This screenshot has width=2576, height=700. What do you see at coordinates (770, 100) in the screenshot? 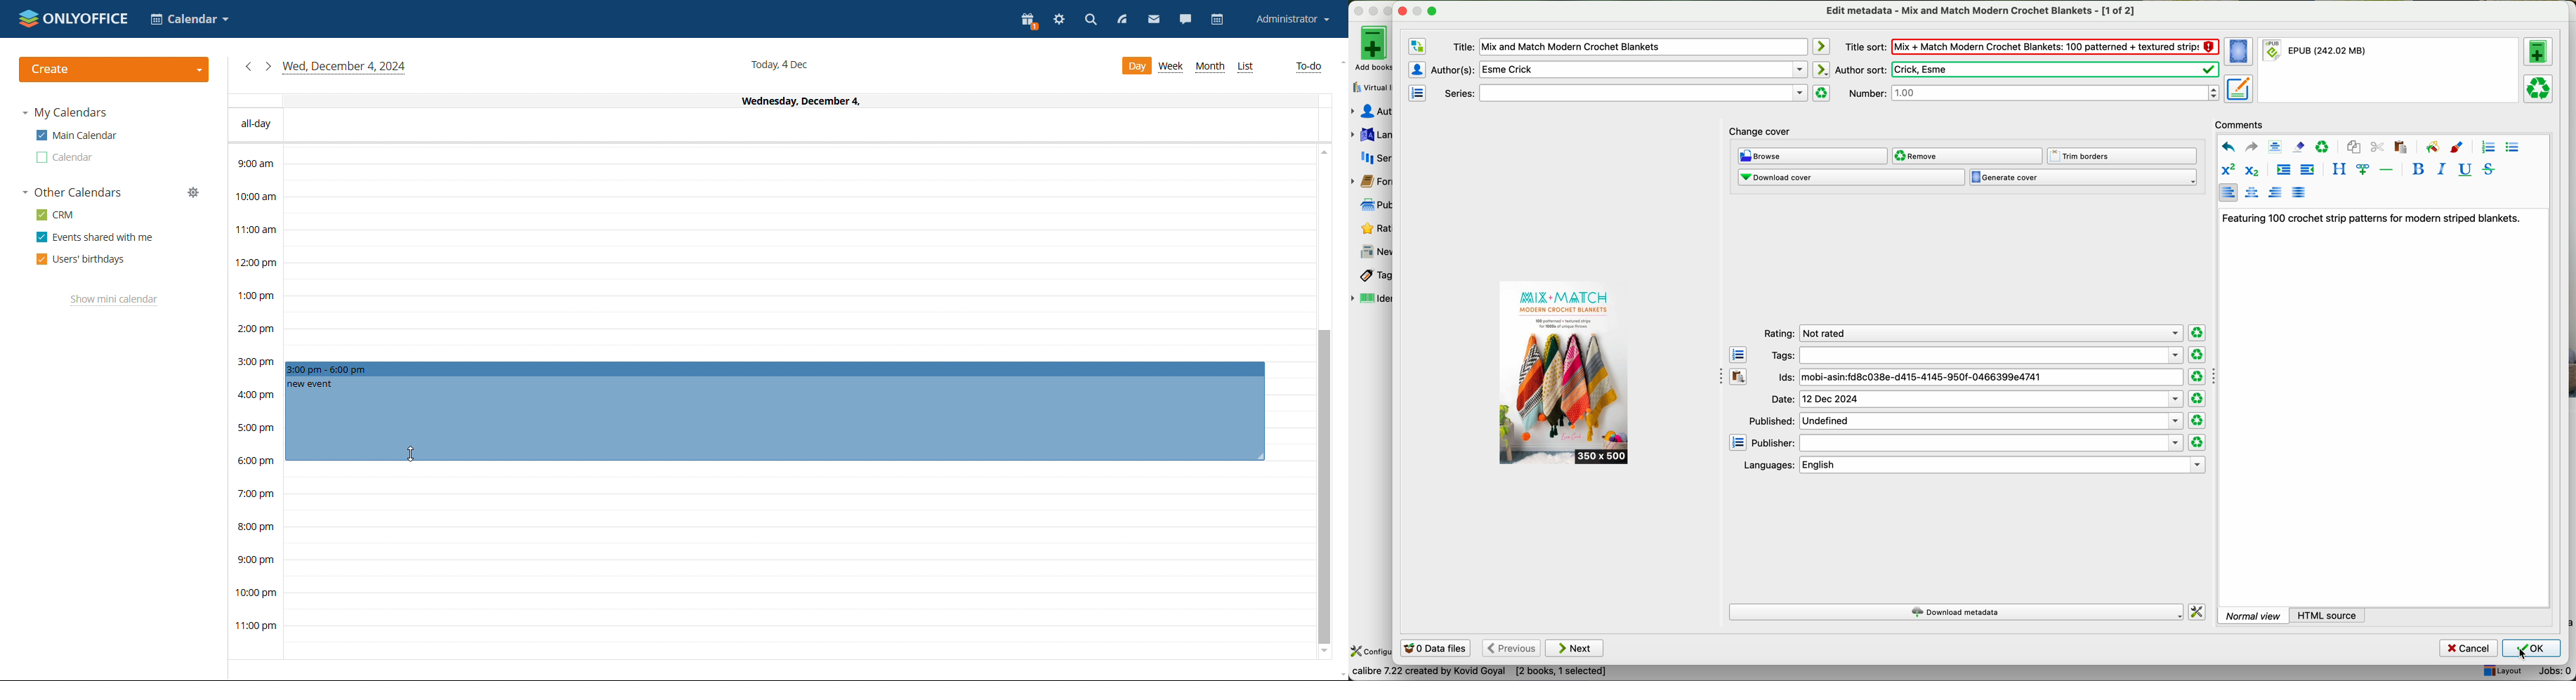
I see `date` at bounding box center [770, 100].